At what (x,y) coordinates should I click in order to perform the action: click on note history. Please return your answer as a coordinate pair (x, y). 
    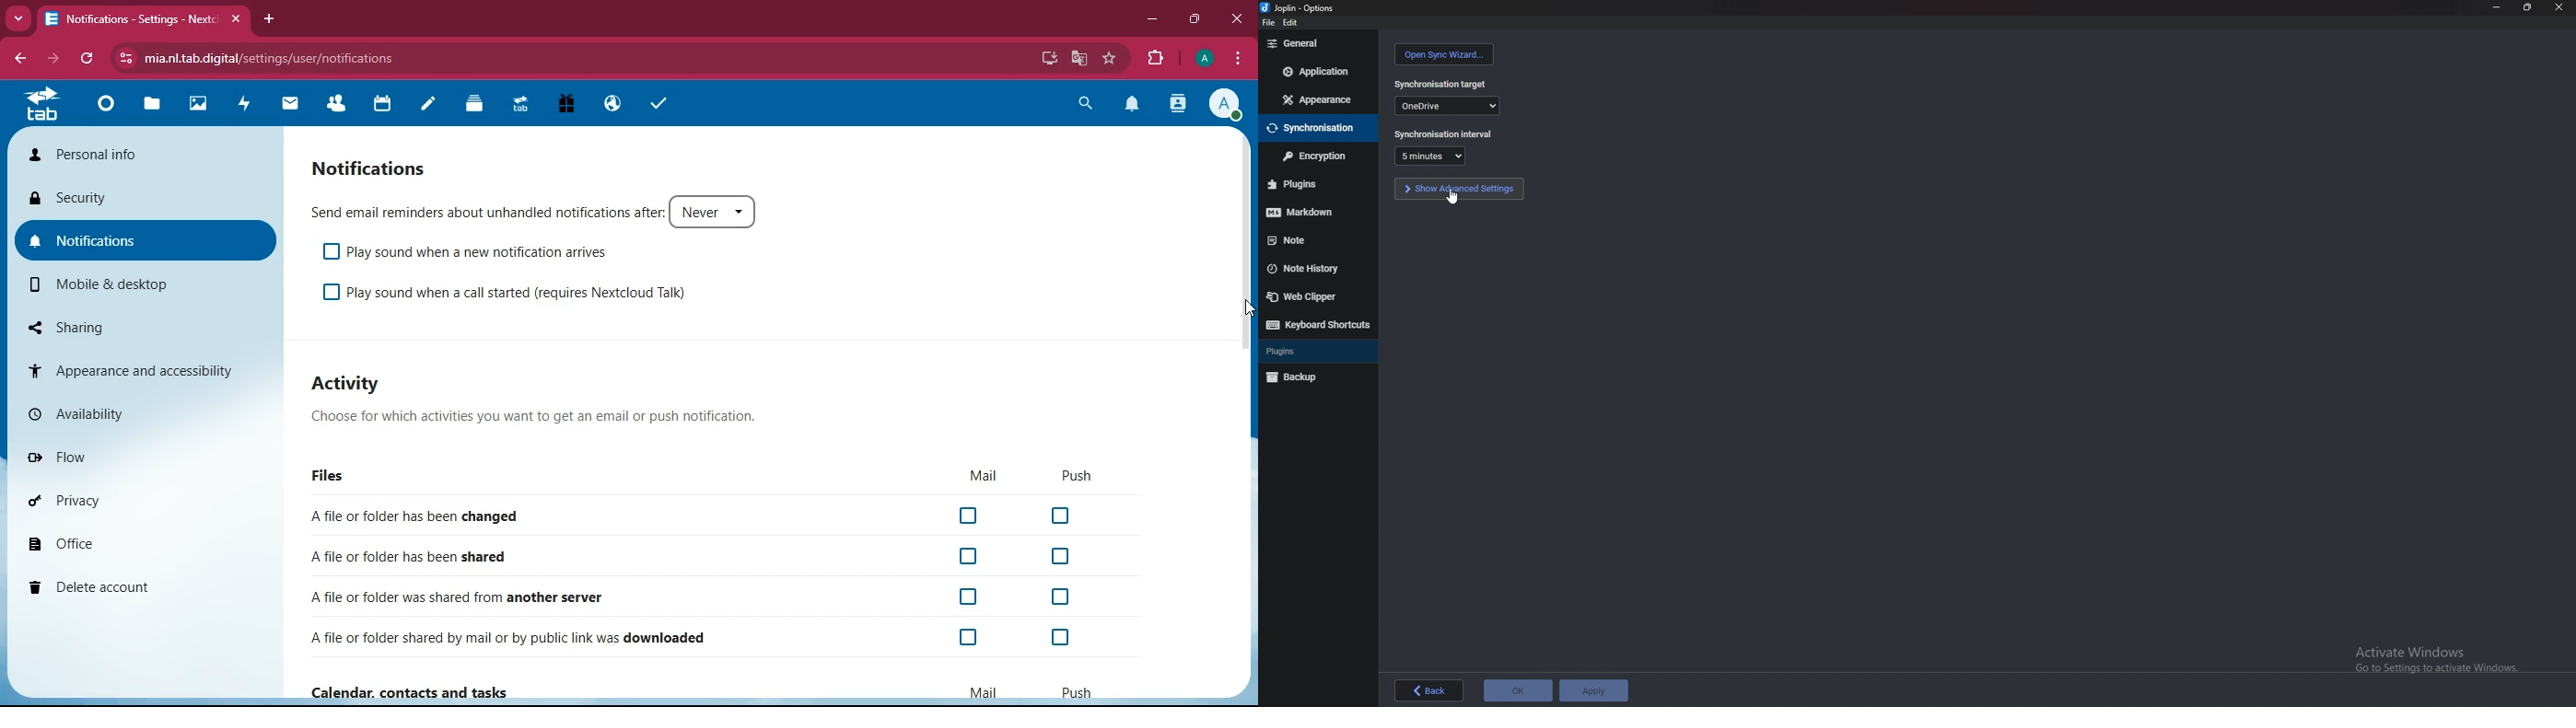
    Looking at the image, I should click on (1310, 268).